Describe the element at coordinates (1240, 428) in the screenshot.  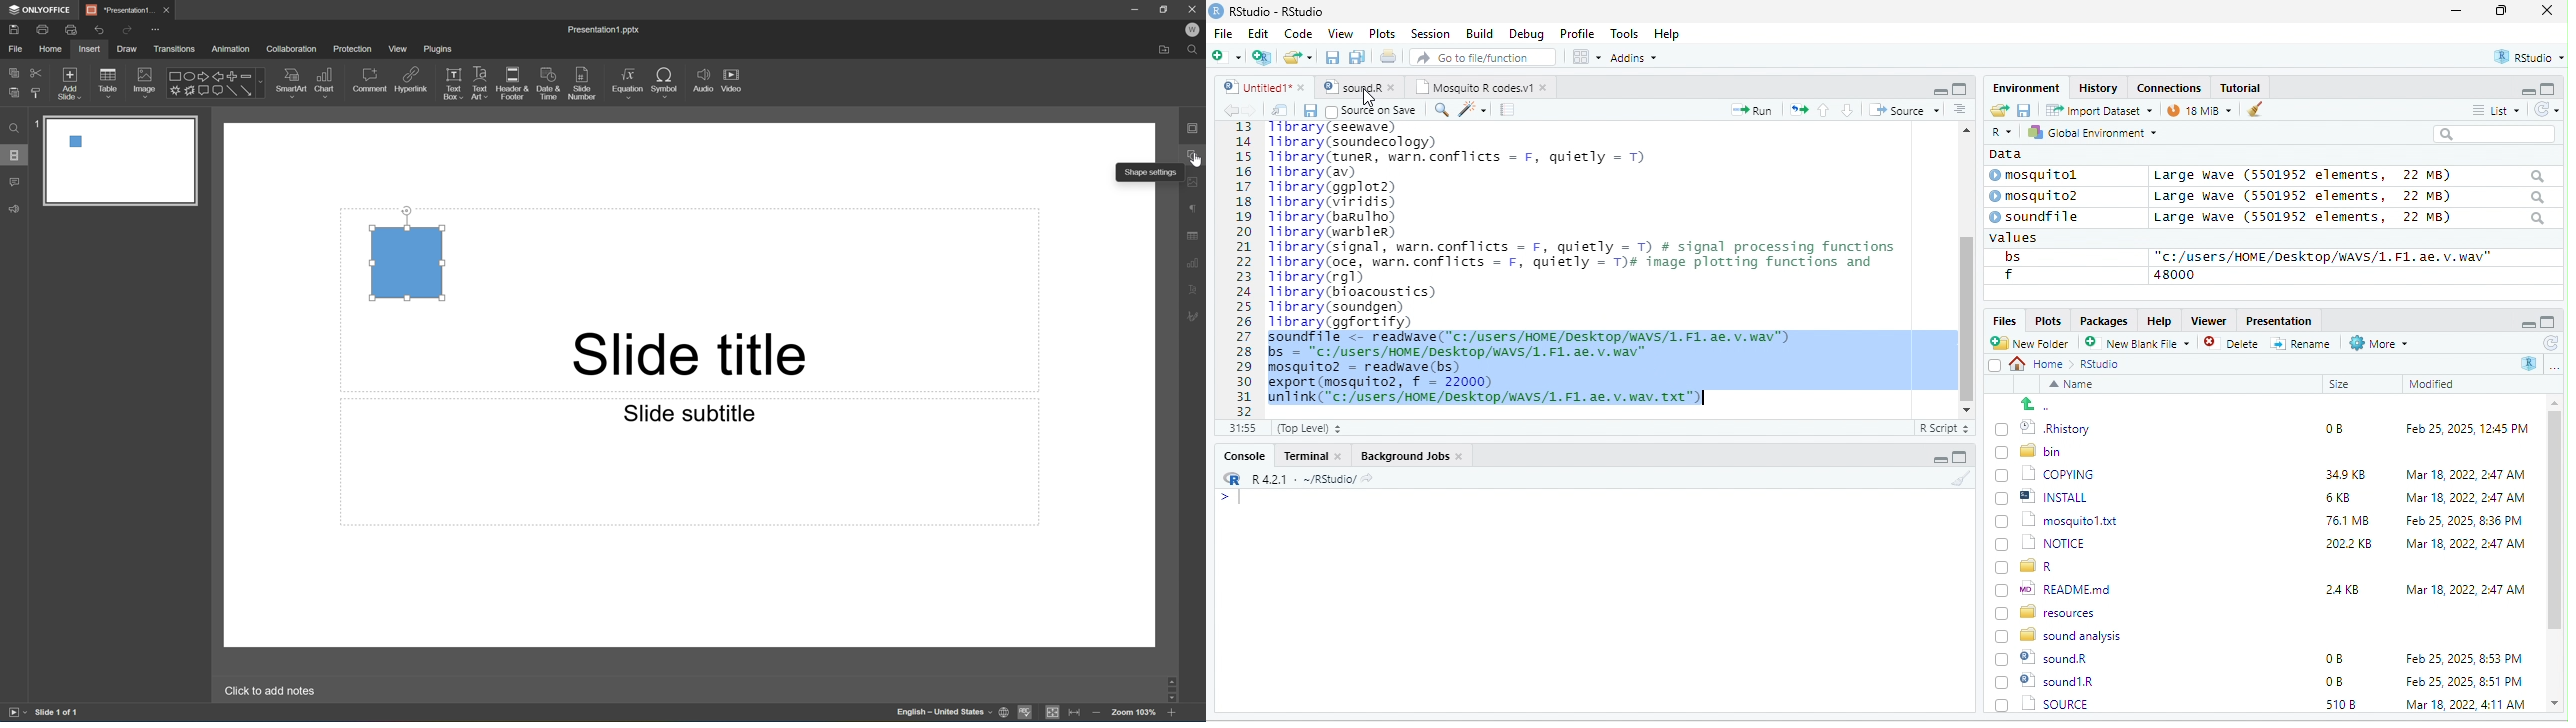
I see `31:55` at that location.